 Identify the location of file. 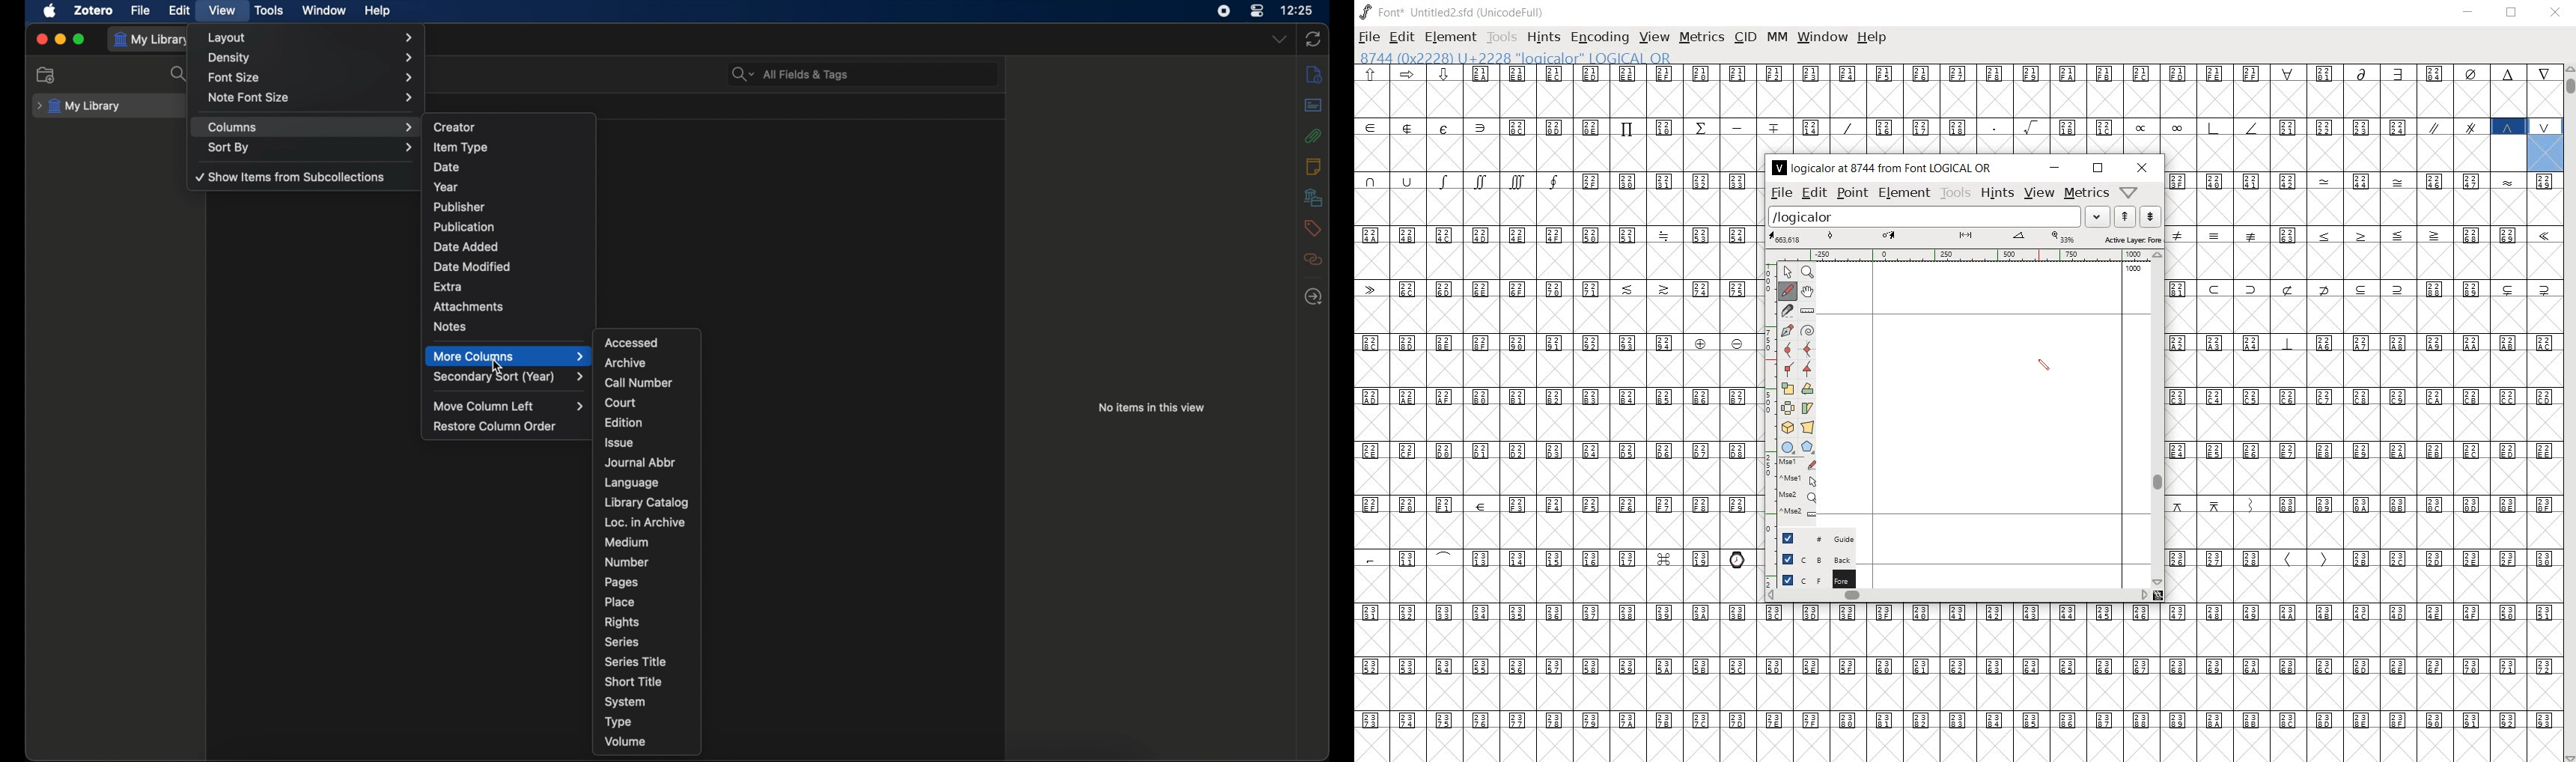
(140, 10).